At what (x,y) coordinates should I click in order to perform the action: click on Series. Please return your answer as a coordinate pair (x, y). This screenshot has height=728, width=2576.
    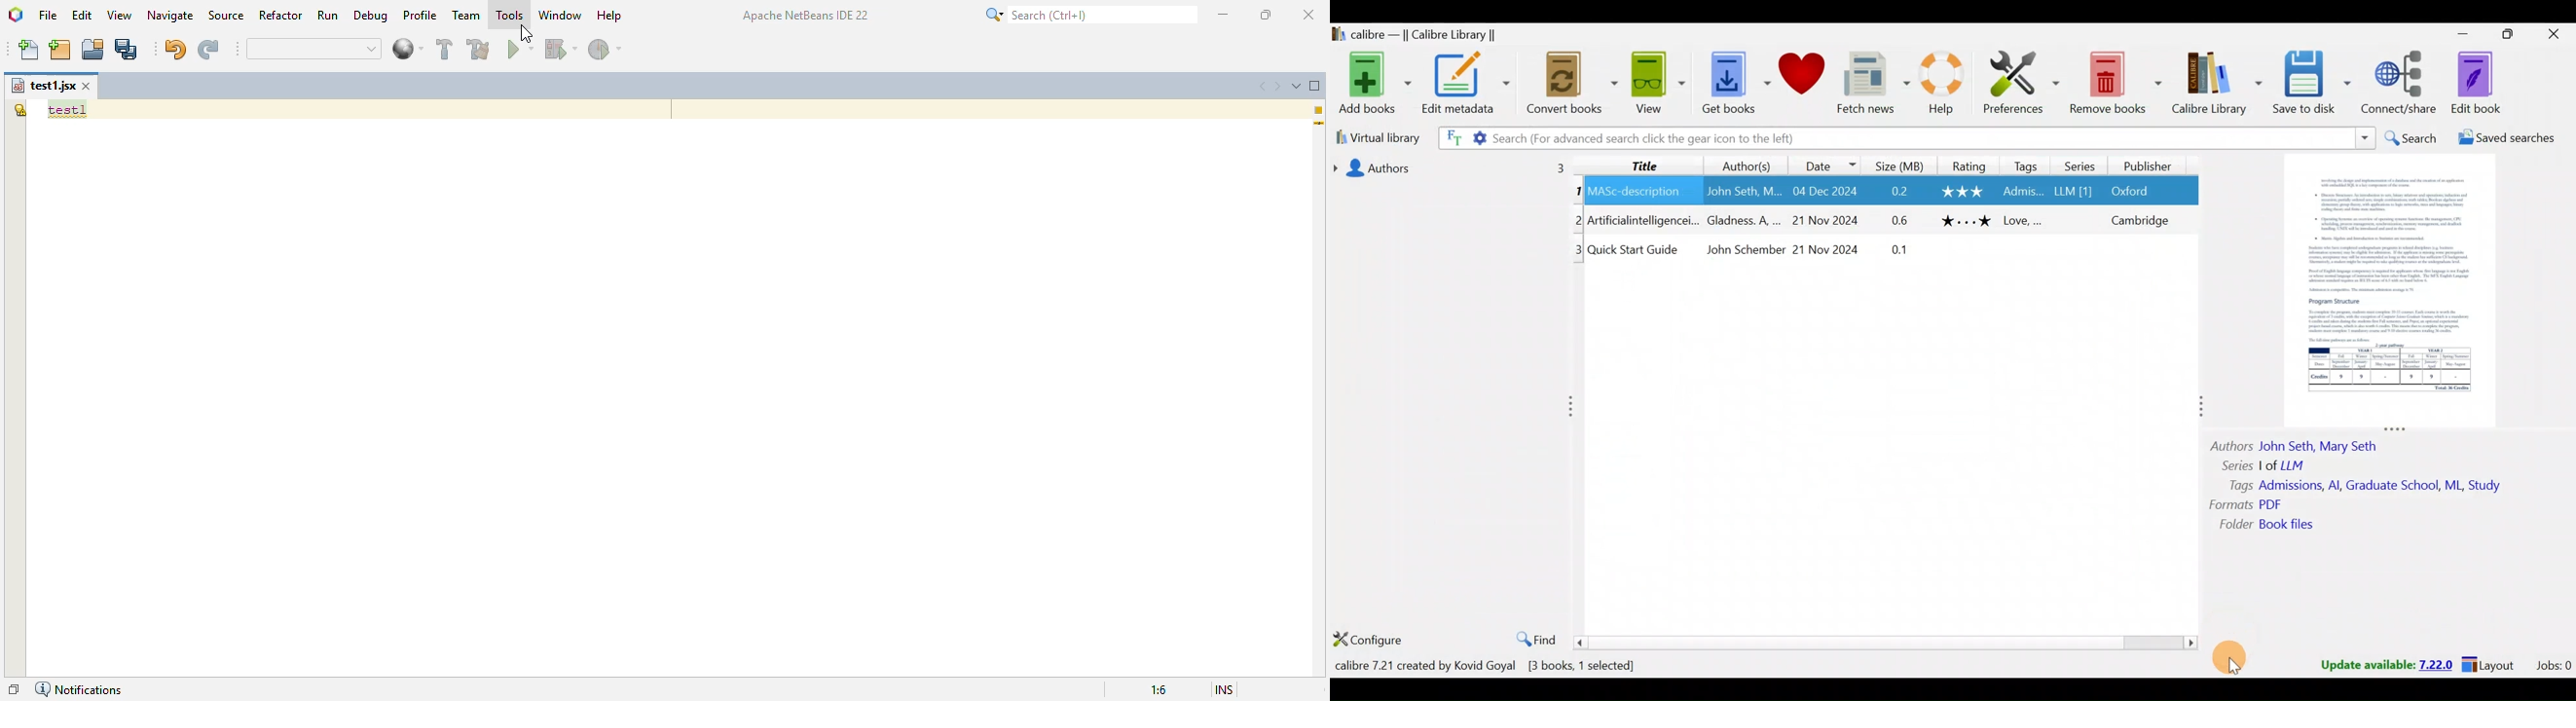
    Looking at the image, I should click on (2084, 165).